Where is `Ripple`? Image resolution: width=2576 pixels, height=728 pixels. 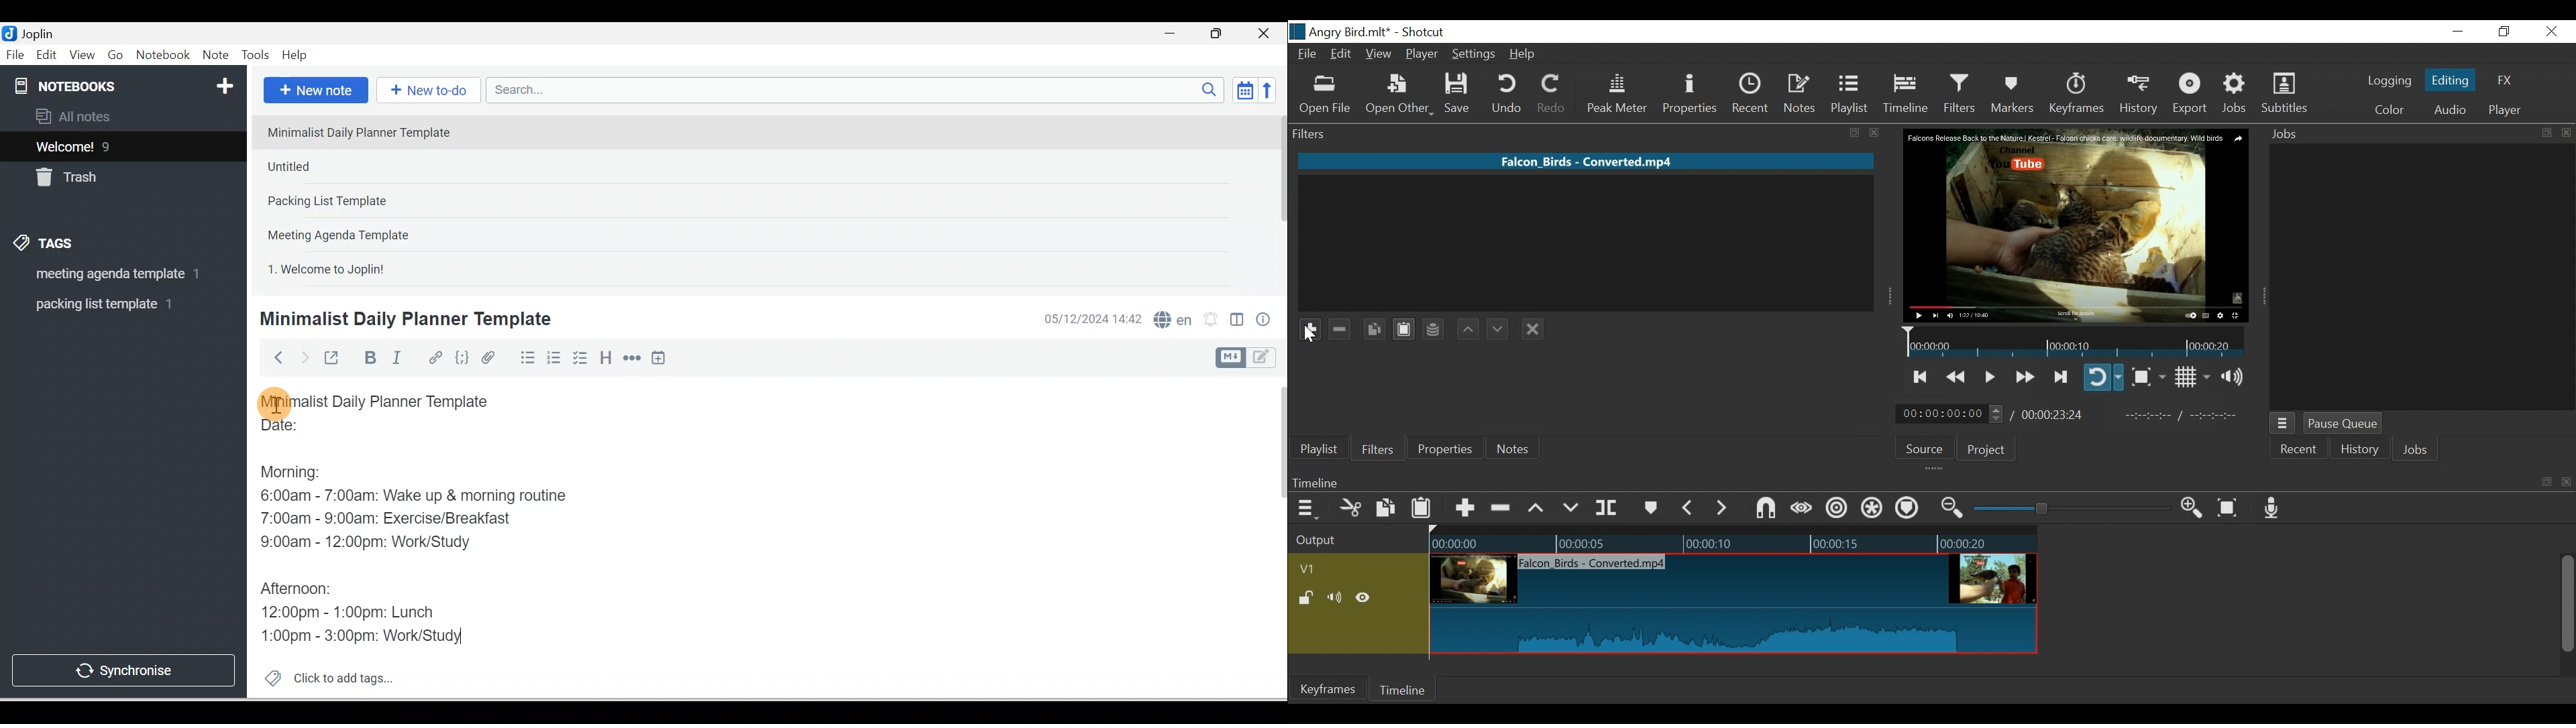
Ripple is located at coordinates (1839, 510).